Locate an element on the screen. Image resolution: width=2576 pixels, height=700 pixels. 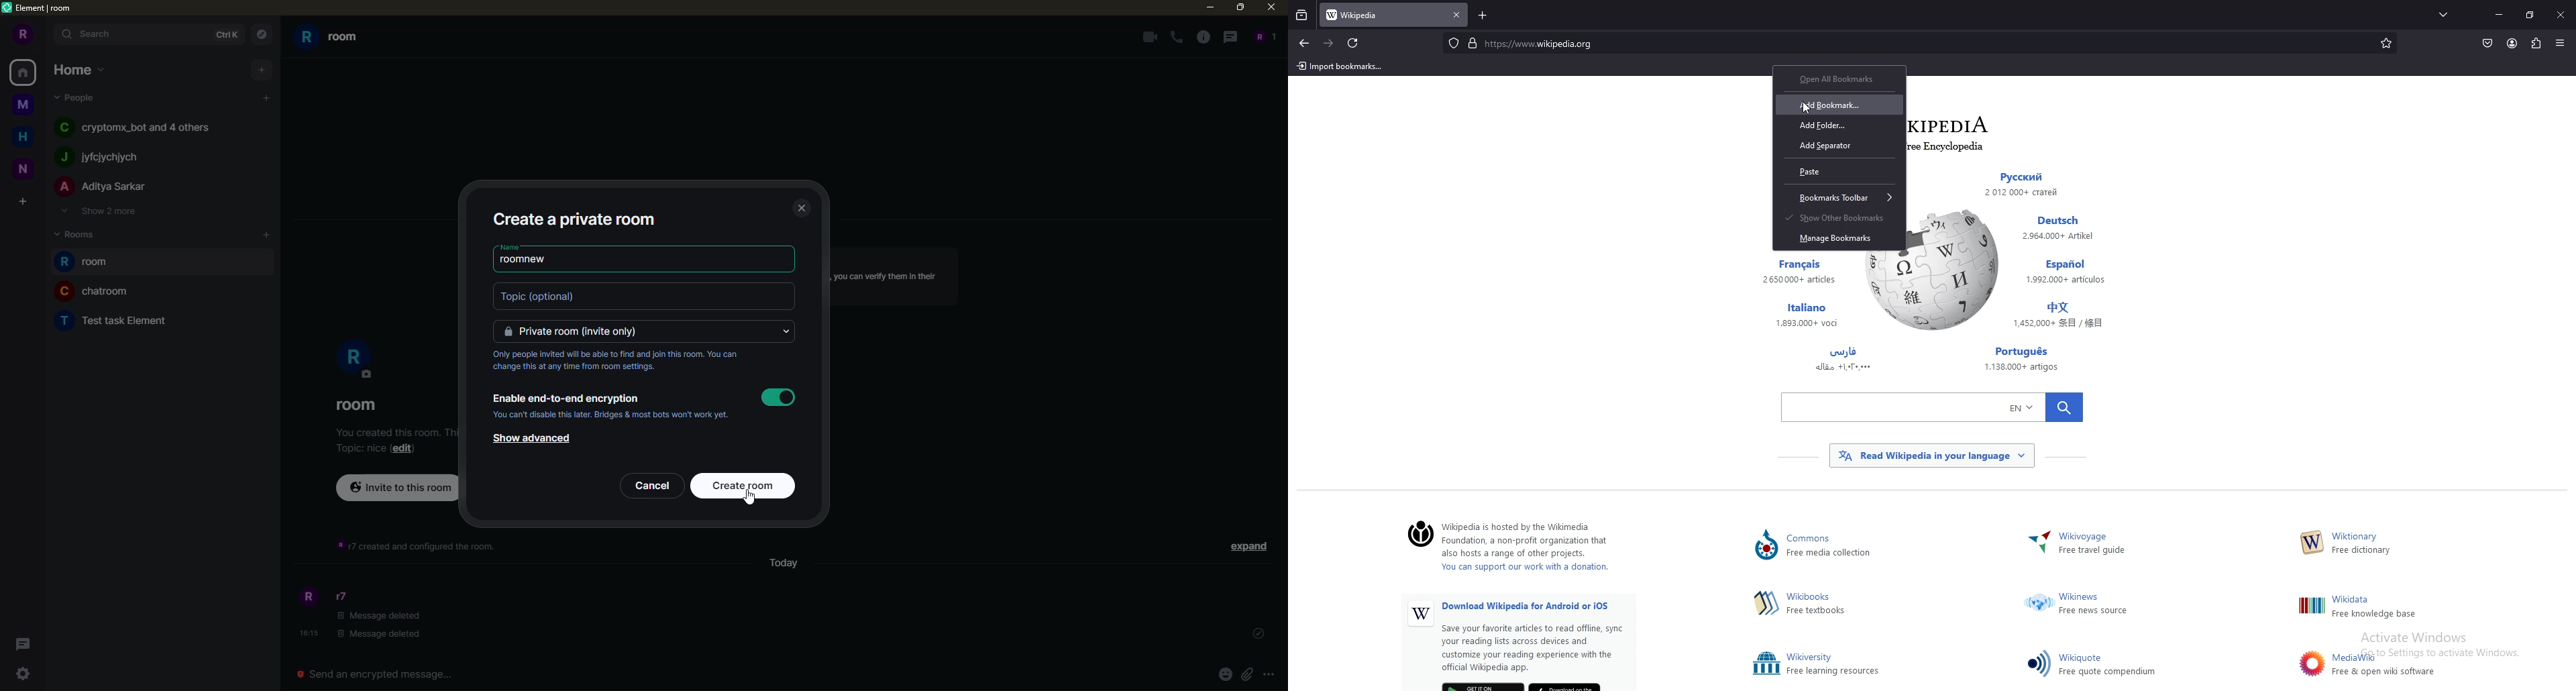
enable is located at coordinates (777, 397).